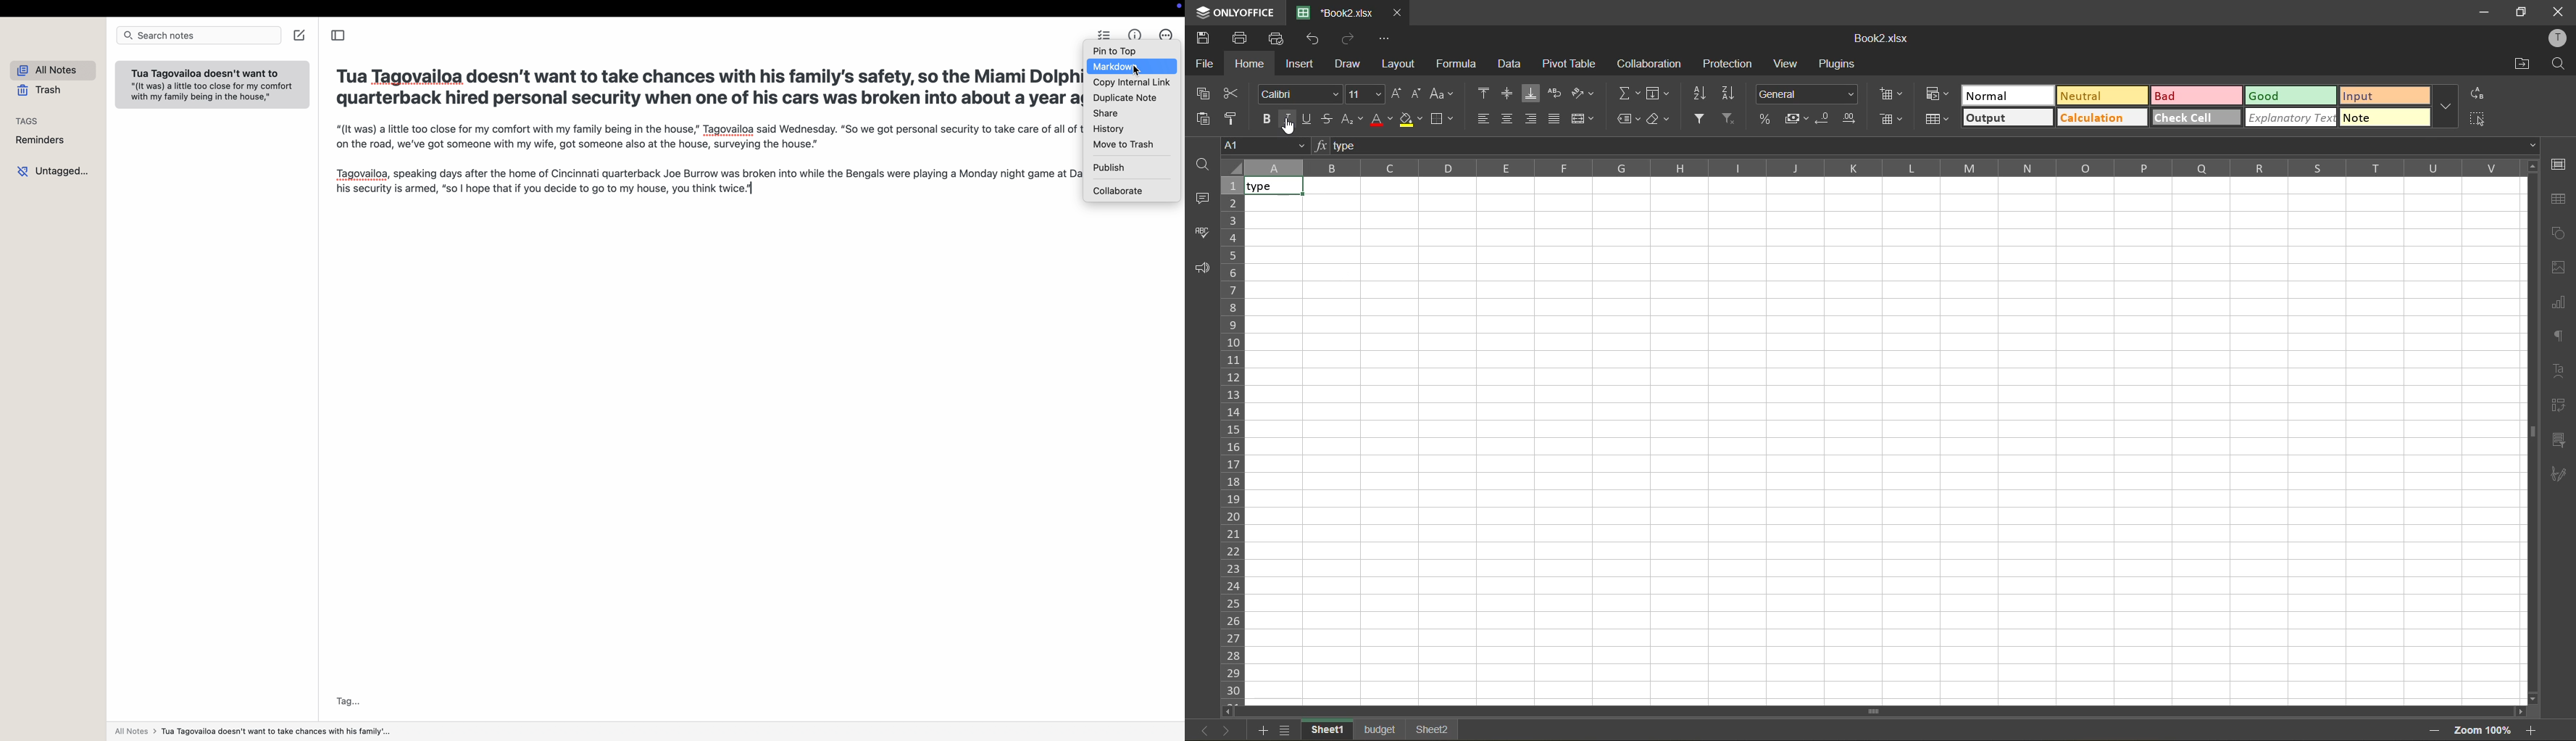 Image resolution: width=2576 pixels, height=756 pixels. Describe the element at coordinates (1512, 64) in the screenshot. I see `data` at that location.